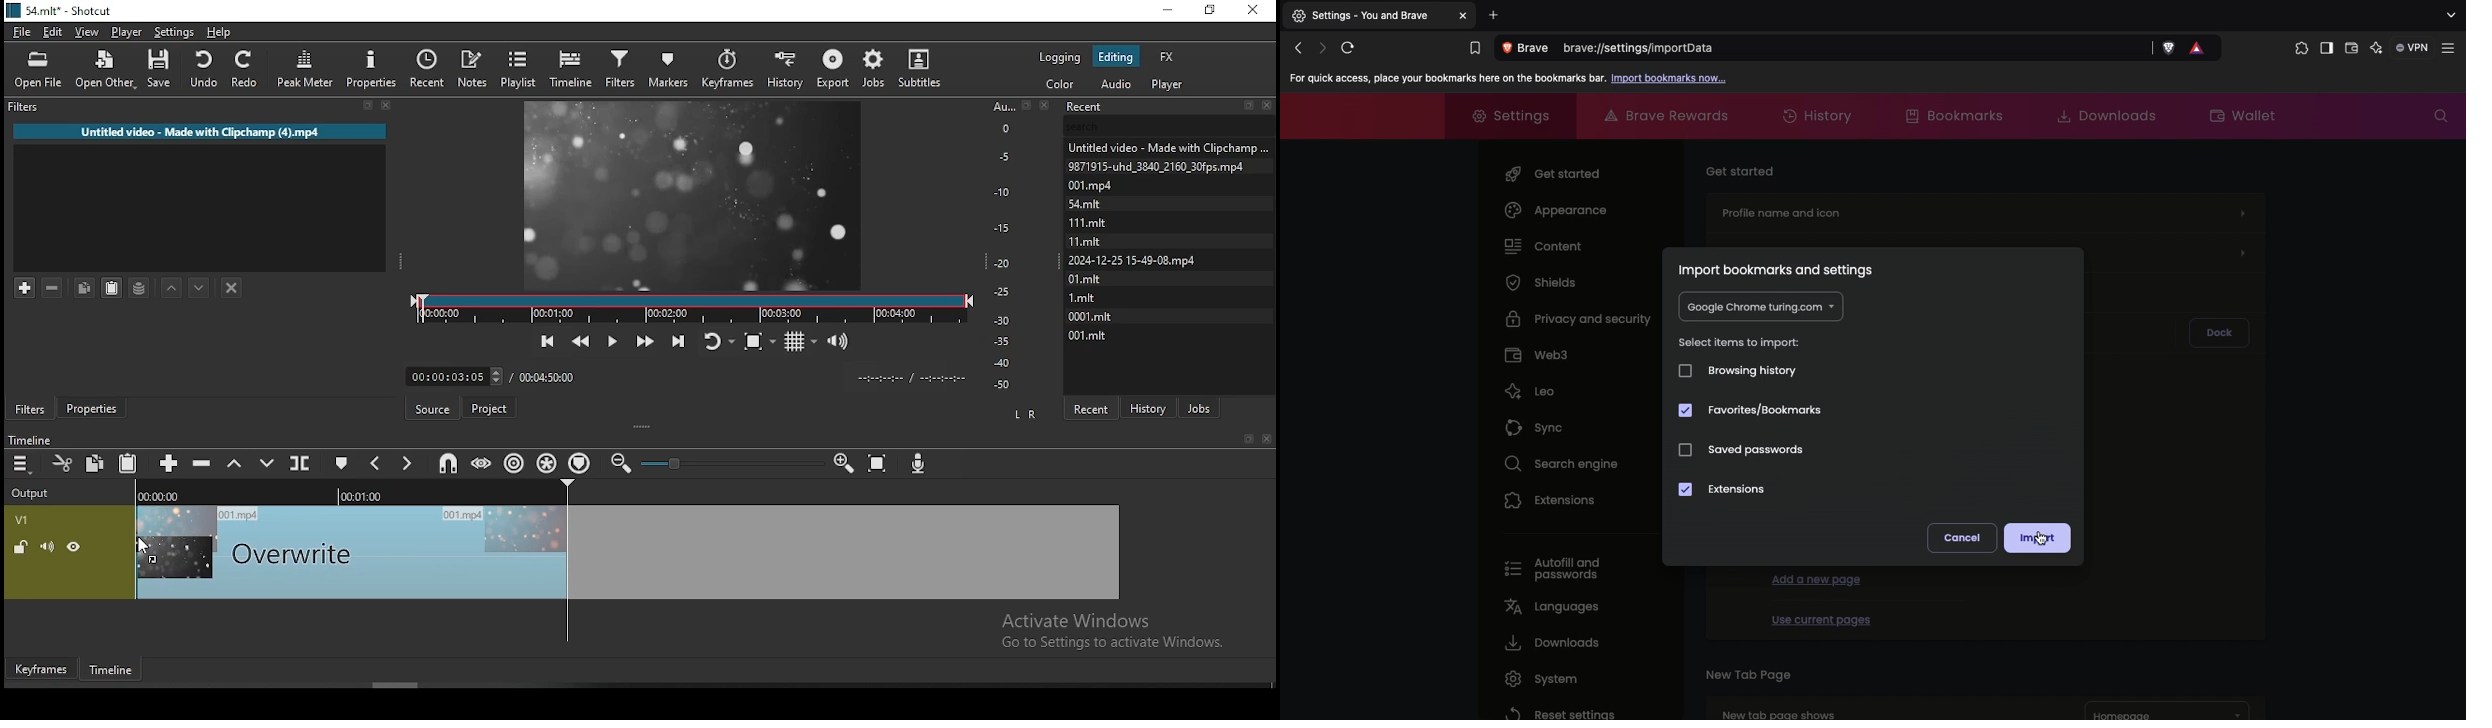  What do you see at coordinates (247, 69) in the screenshot?
I see `redo` at bounding box center [247, 69].